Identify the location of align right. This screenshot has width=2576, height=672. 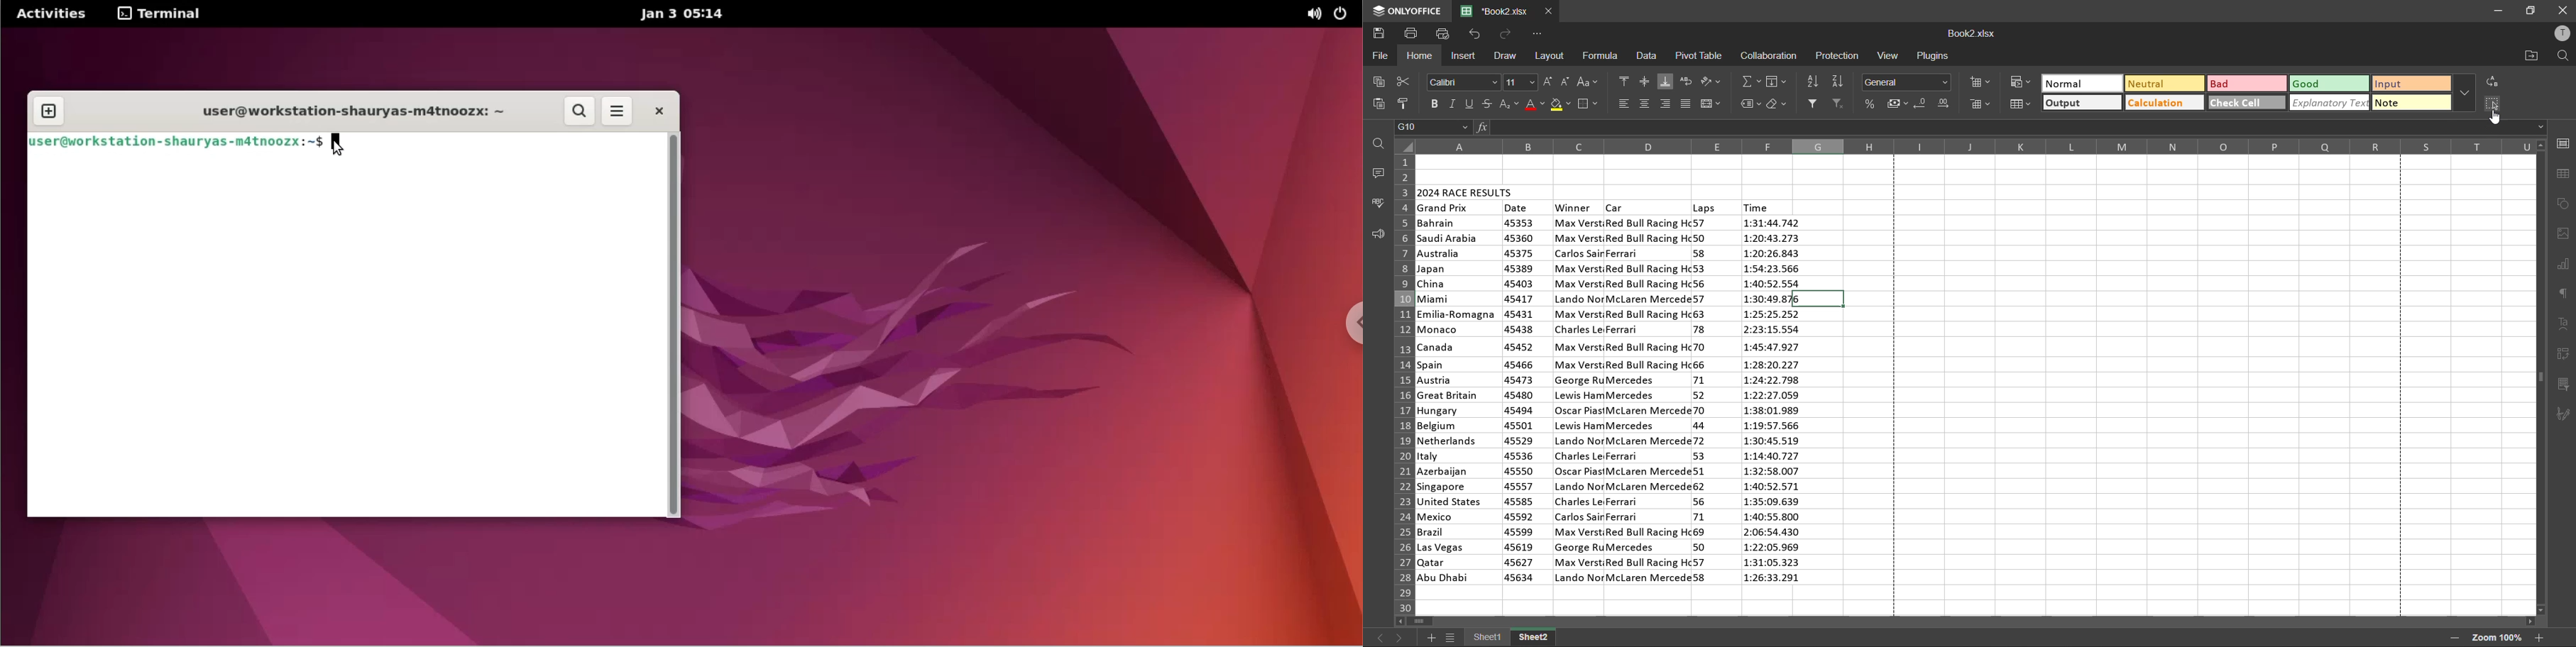
(1666, 104).